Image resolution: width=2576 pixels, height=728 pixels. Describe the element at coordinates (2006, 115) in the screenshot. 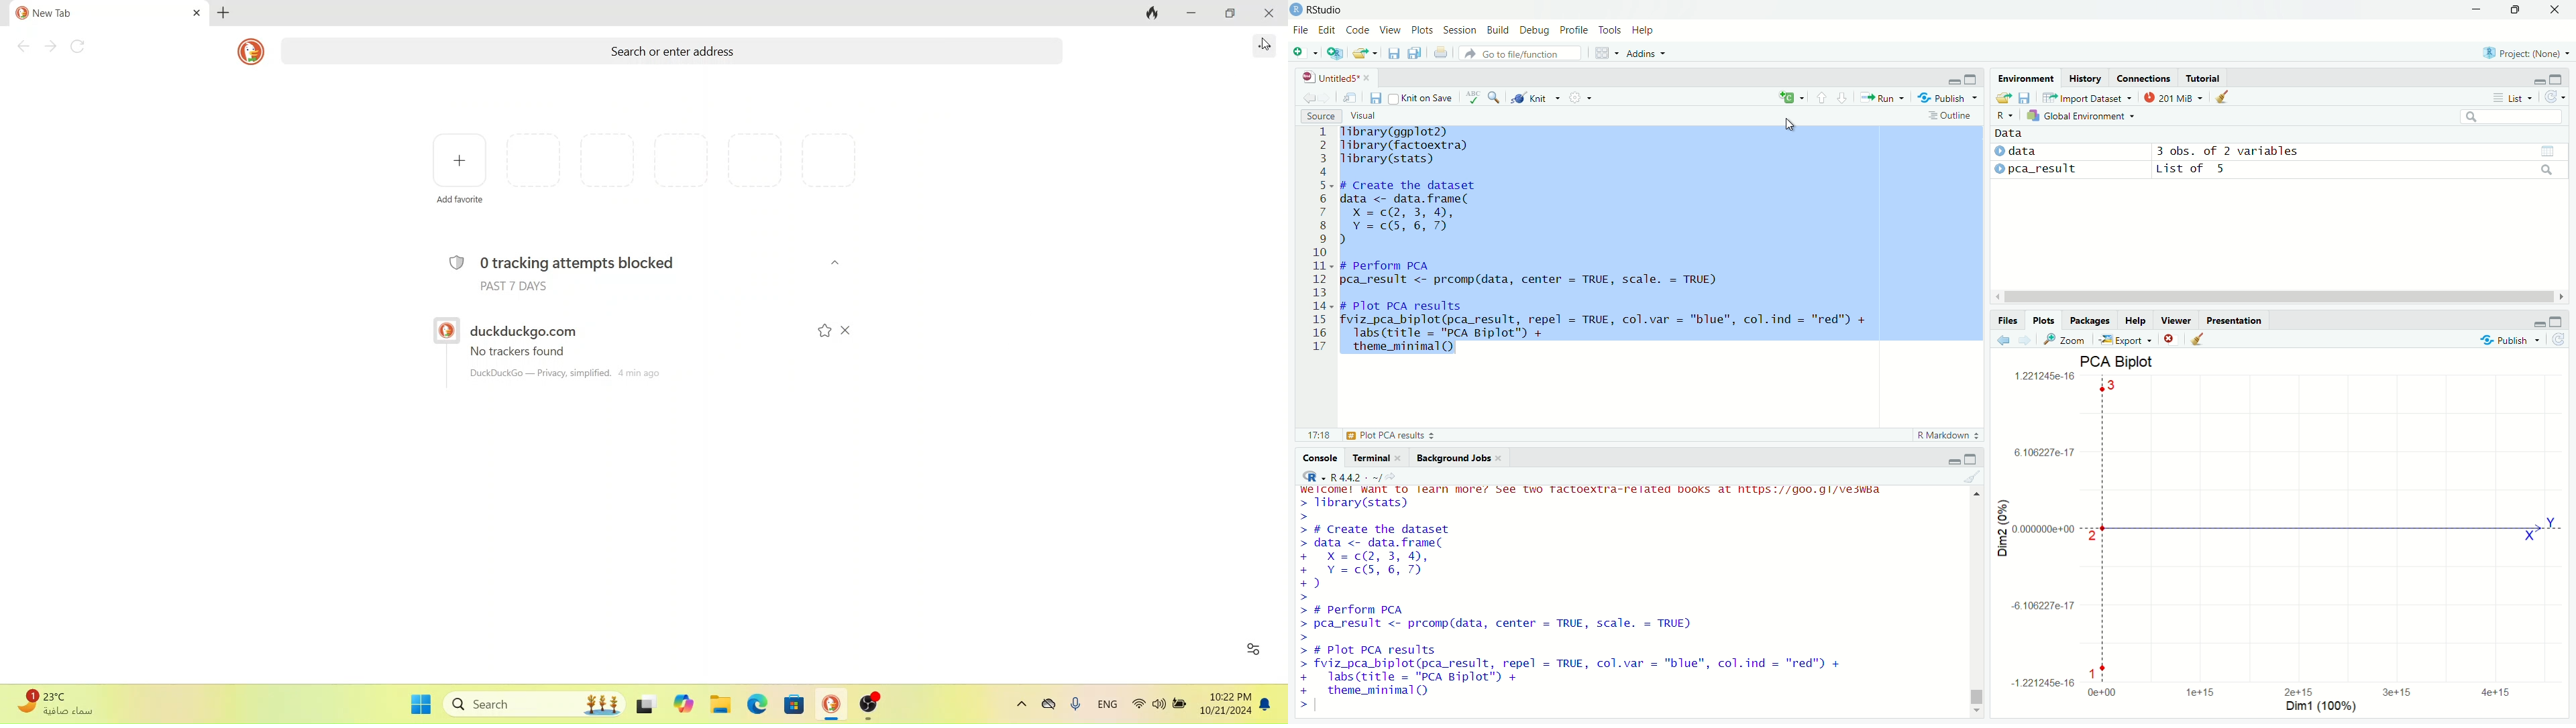

I see `R language` at that location.